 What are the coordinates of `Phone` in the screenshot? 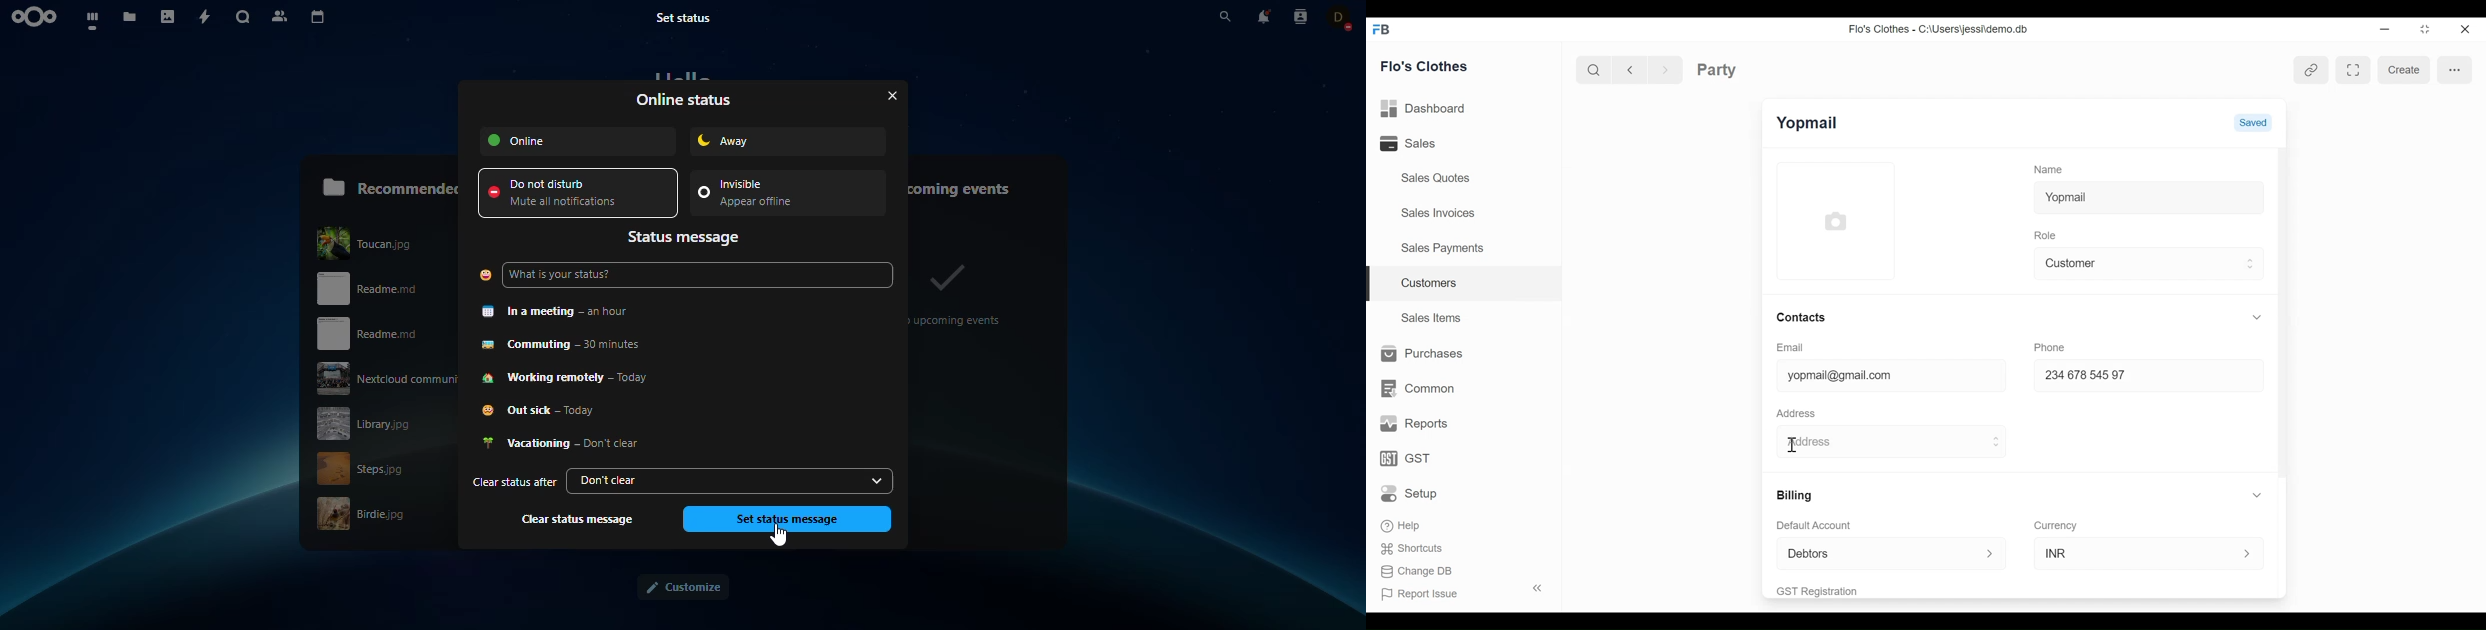 It's located at (2050, 346).